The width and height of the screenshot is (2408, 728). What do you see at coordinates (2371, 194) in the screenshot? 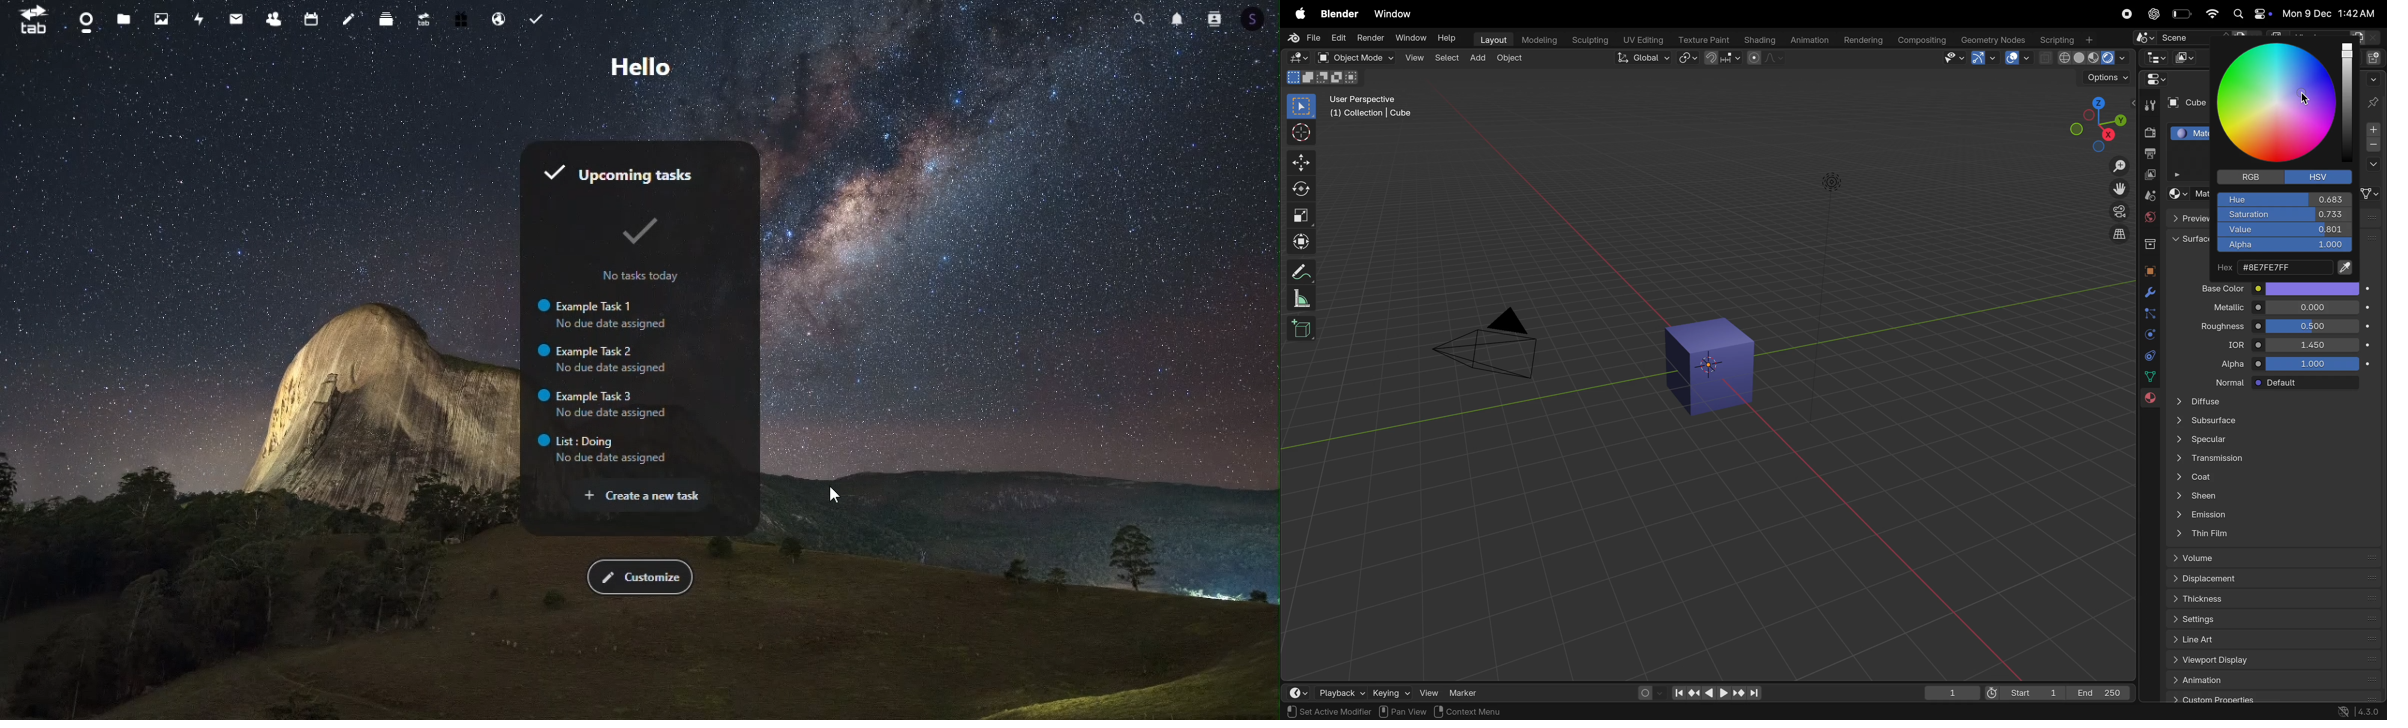
I see `link` at bounding box center [2371, 194].